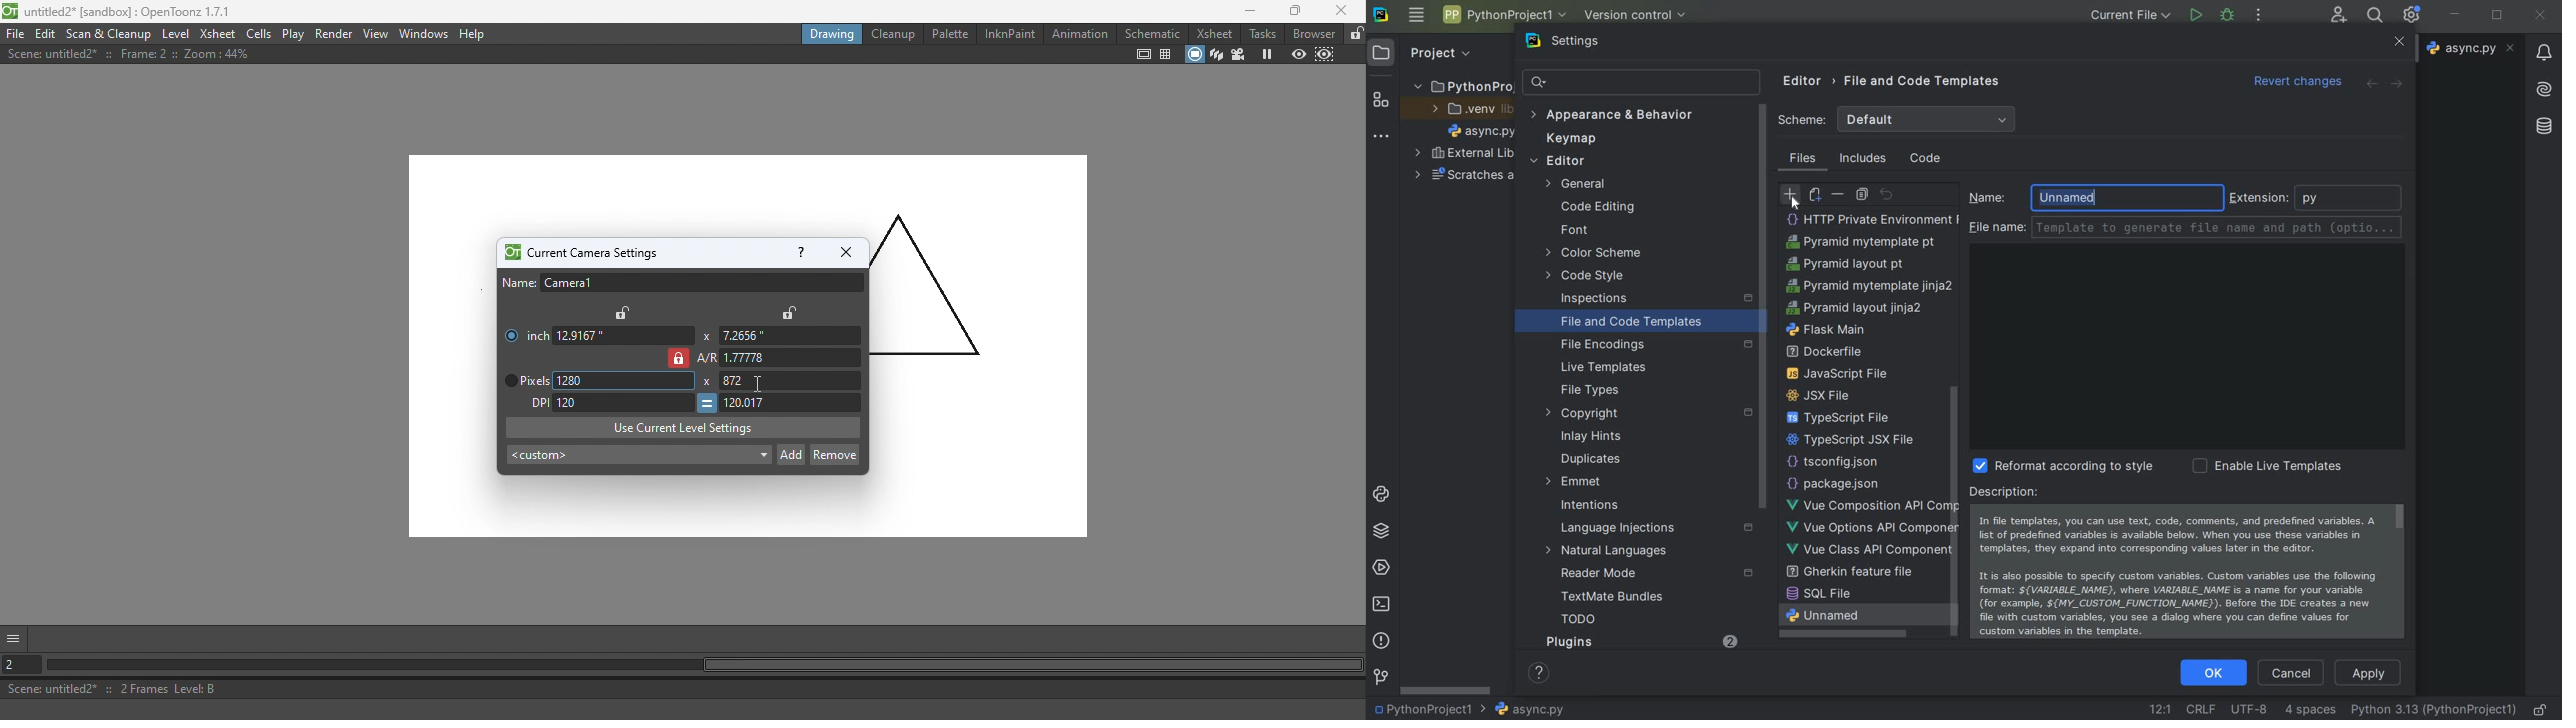 The image size is (2576, 728). What do you see at coordinates (2214, 674) in the screenshot?
I see `ok` at bounding box center [2214, 674].